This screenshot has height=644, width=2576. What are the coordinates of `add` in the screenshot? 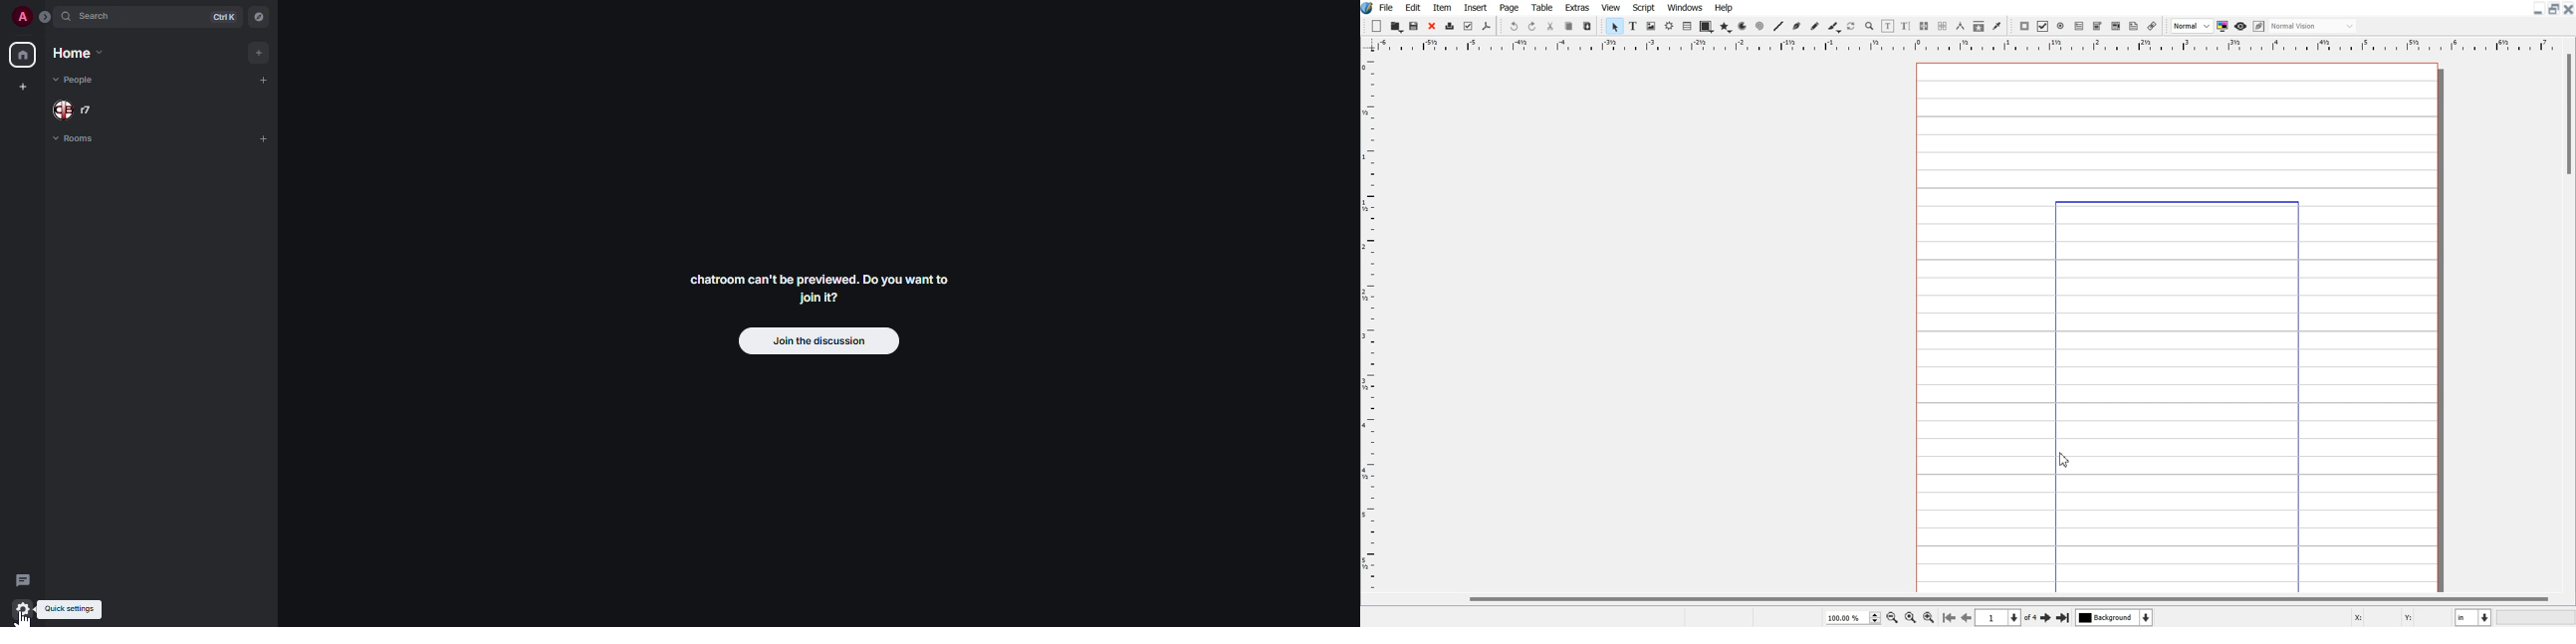 It's located at (261, 138).